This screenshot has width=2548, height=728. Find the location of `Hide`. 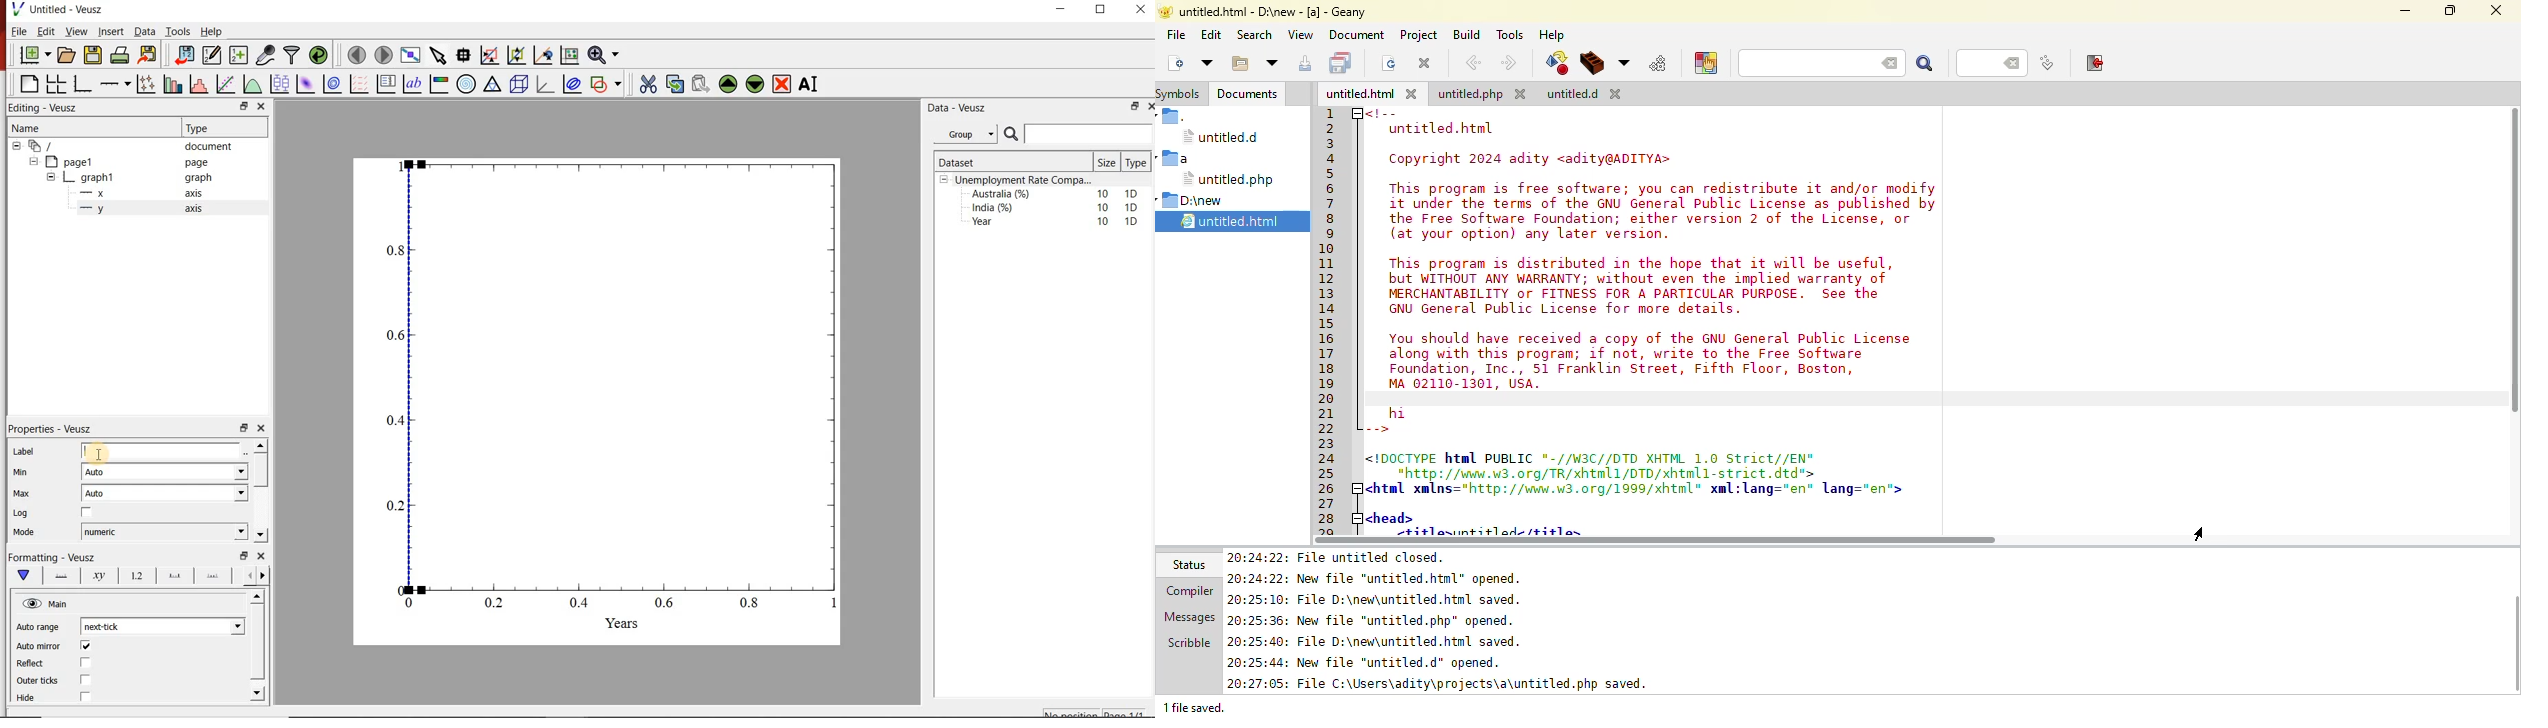

Hide is located at coordinates (27, 697).